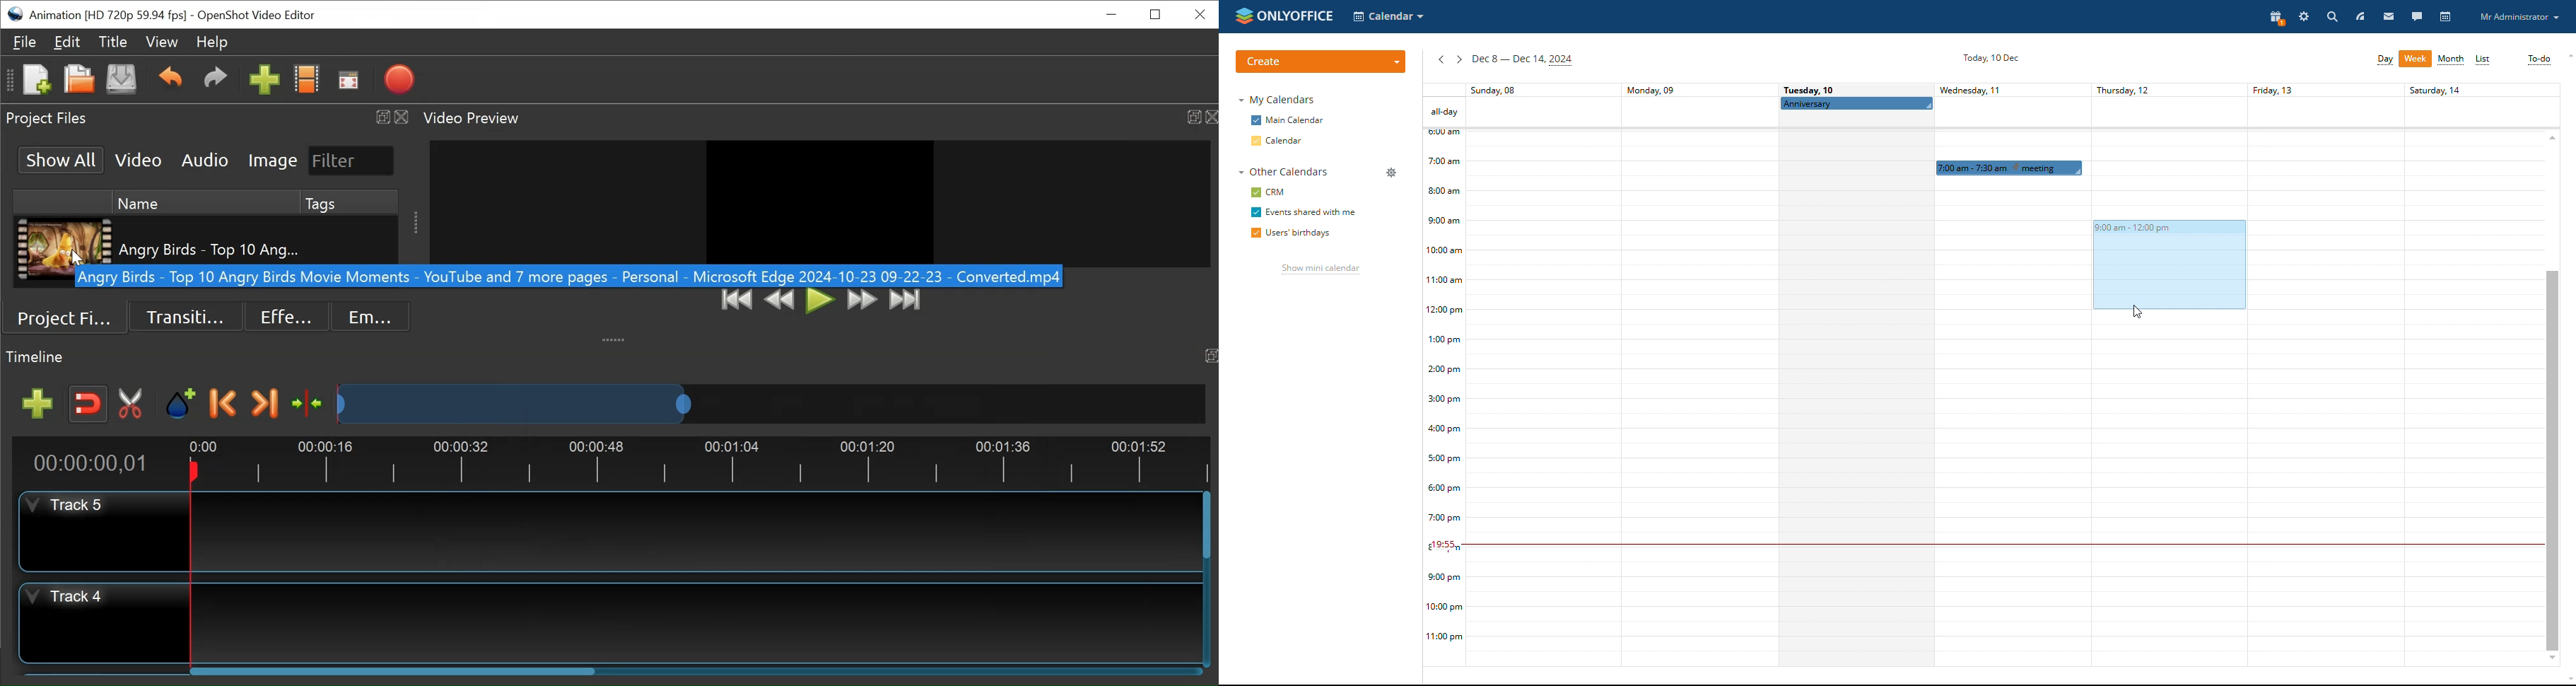 This screenshot has width=2576, height=700. What do you see at coordinates (478, 119) in the screenshot?
I see `Video Previe Panel` at bounding box center [478, 119].